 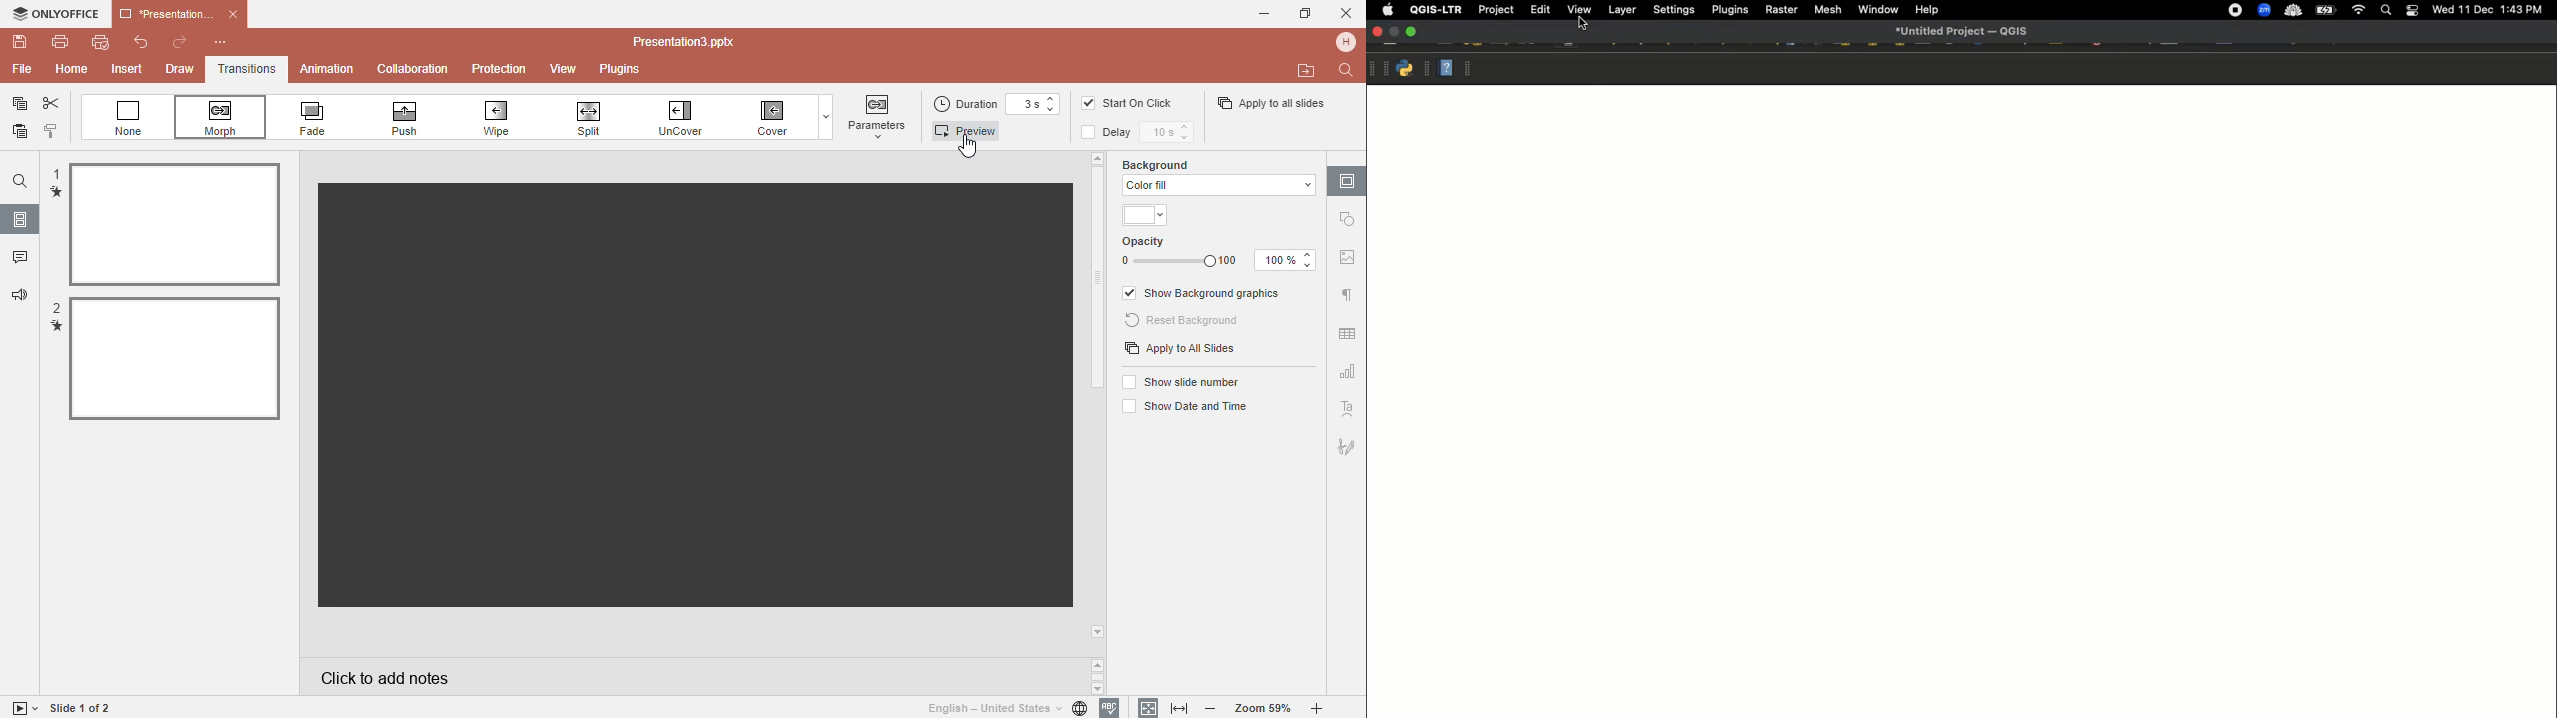 I want to click on Slide settings, so click(x=1347, y=180).